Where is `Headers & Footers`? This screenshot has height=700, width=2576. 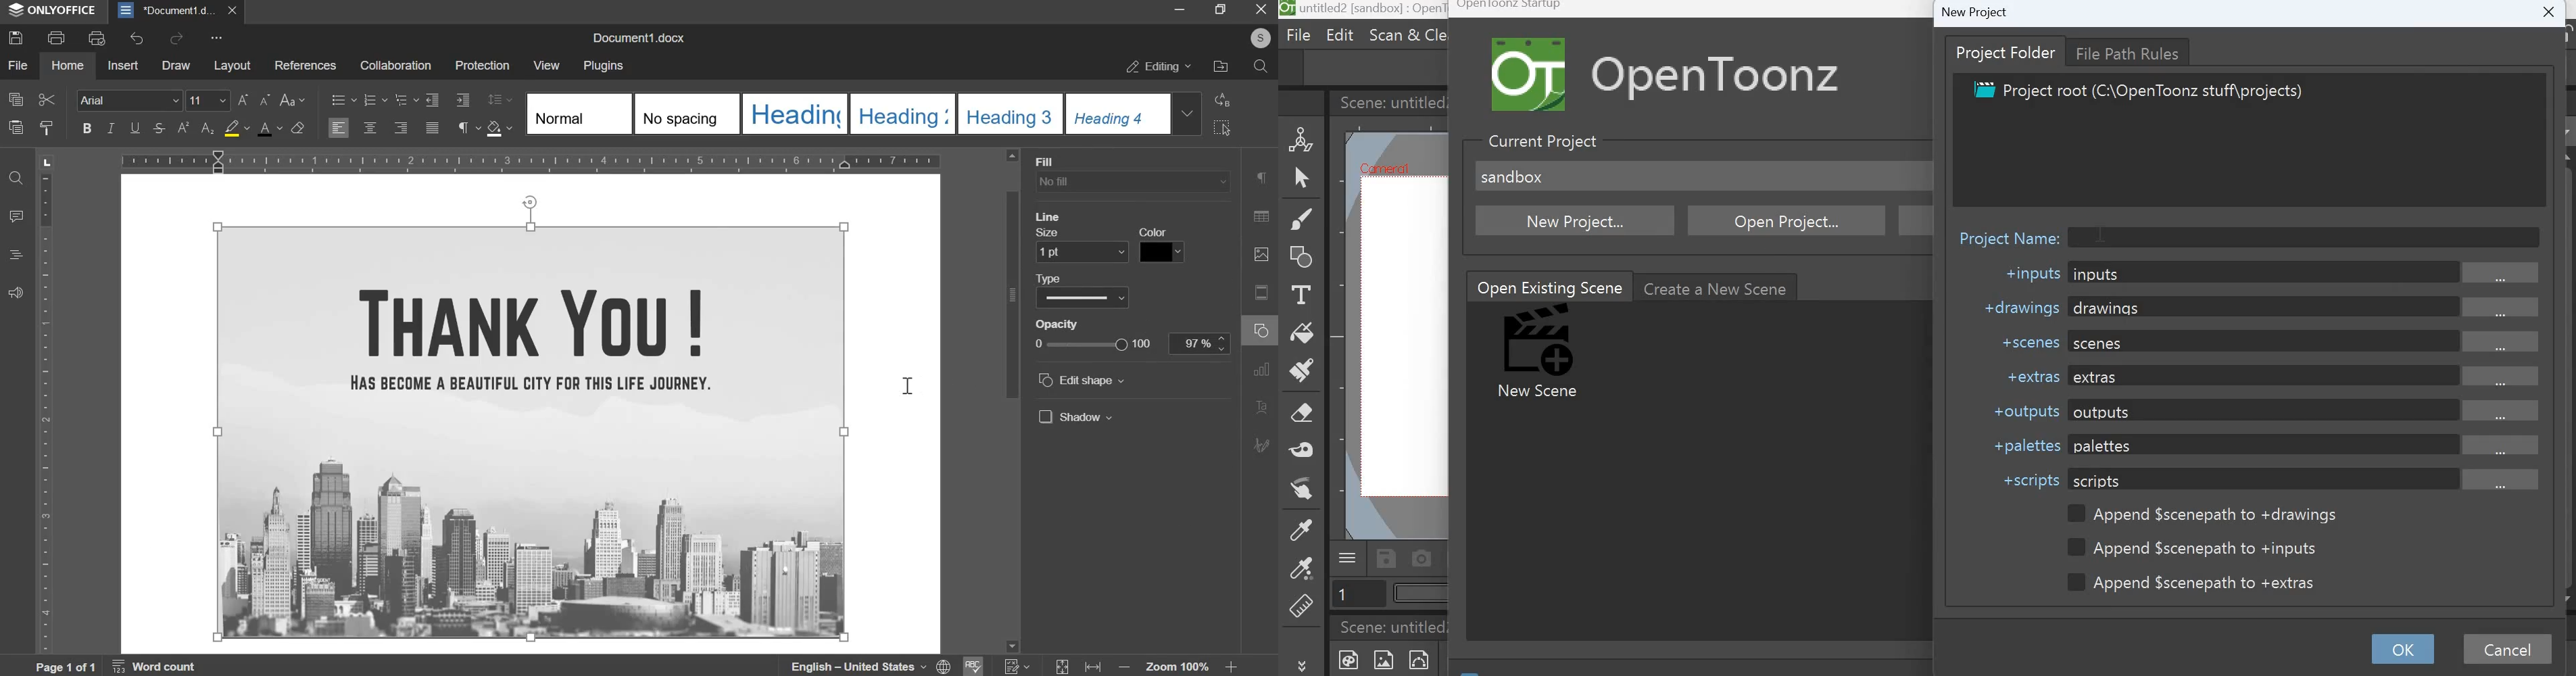 Headers & Footers is located at coordinates (1264, 294).